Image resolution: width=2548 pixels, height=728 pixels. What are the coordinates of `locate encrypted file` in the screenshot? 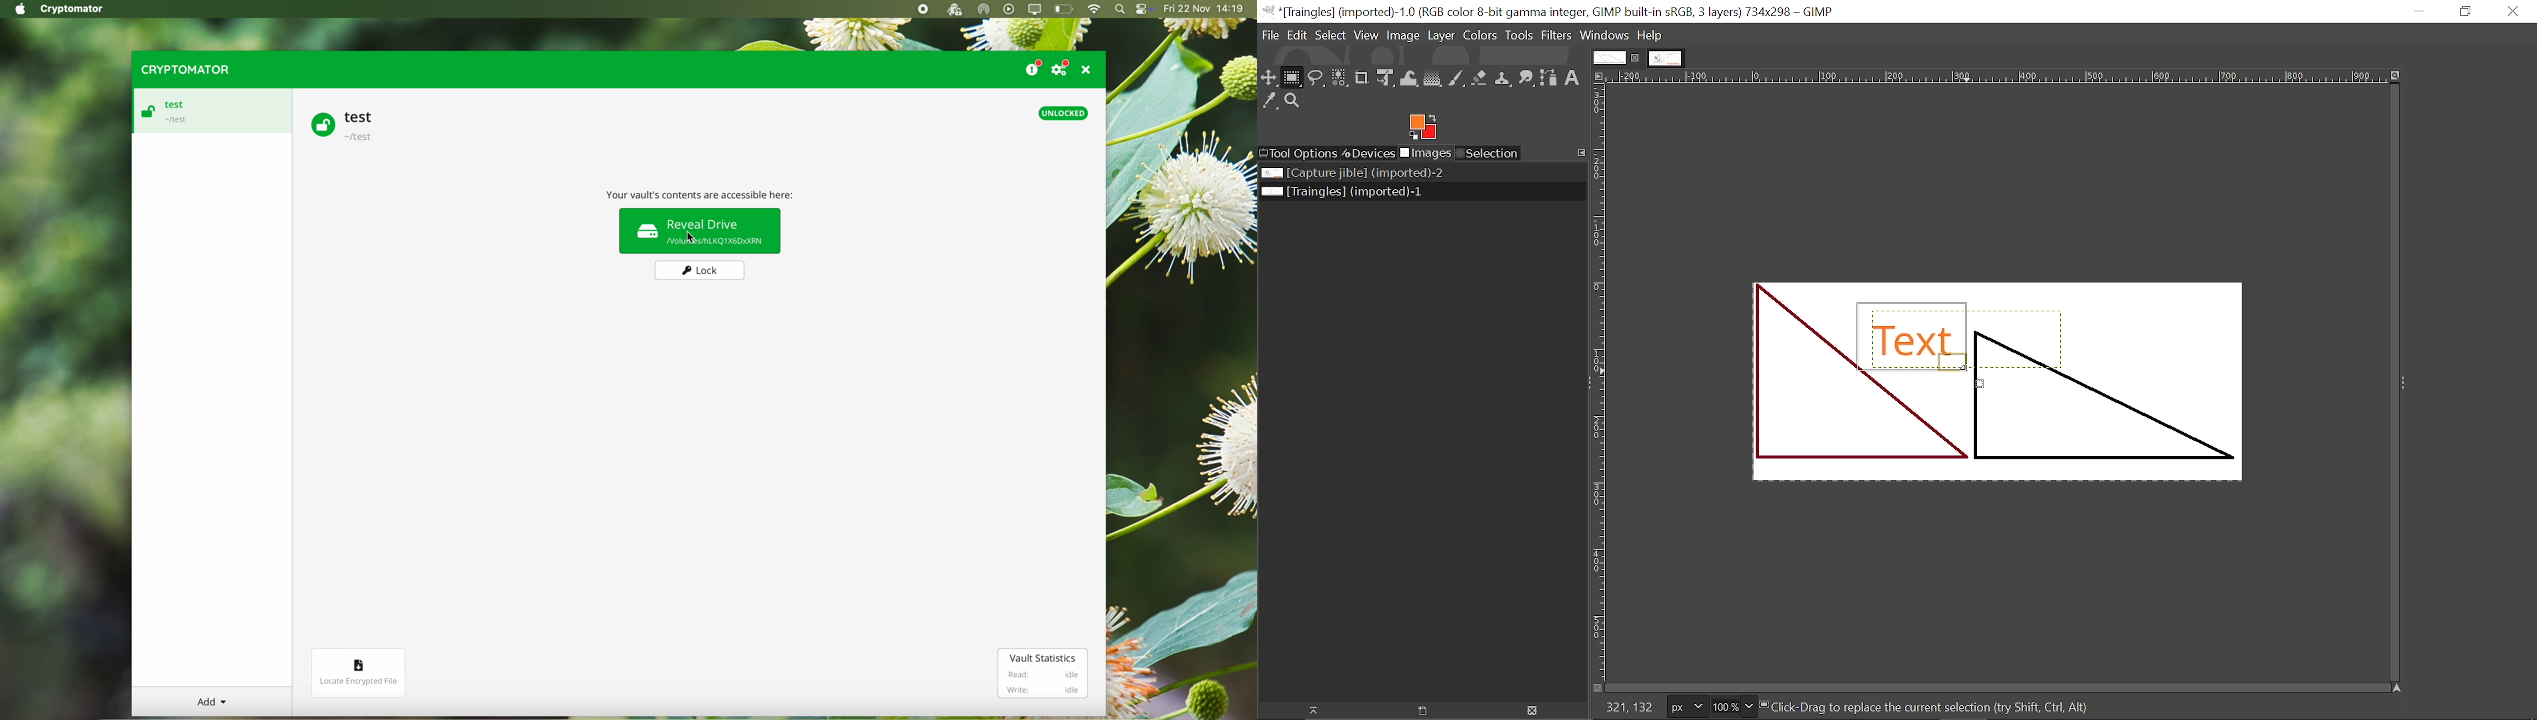 It's located at (360, 673).